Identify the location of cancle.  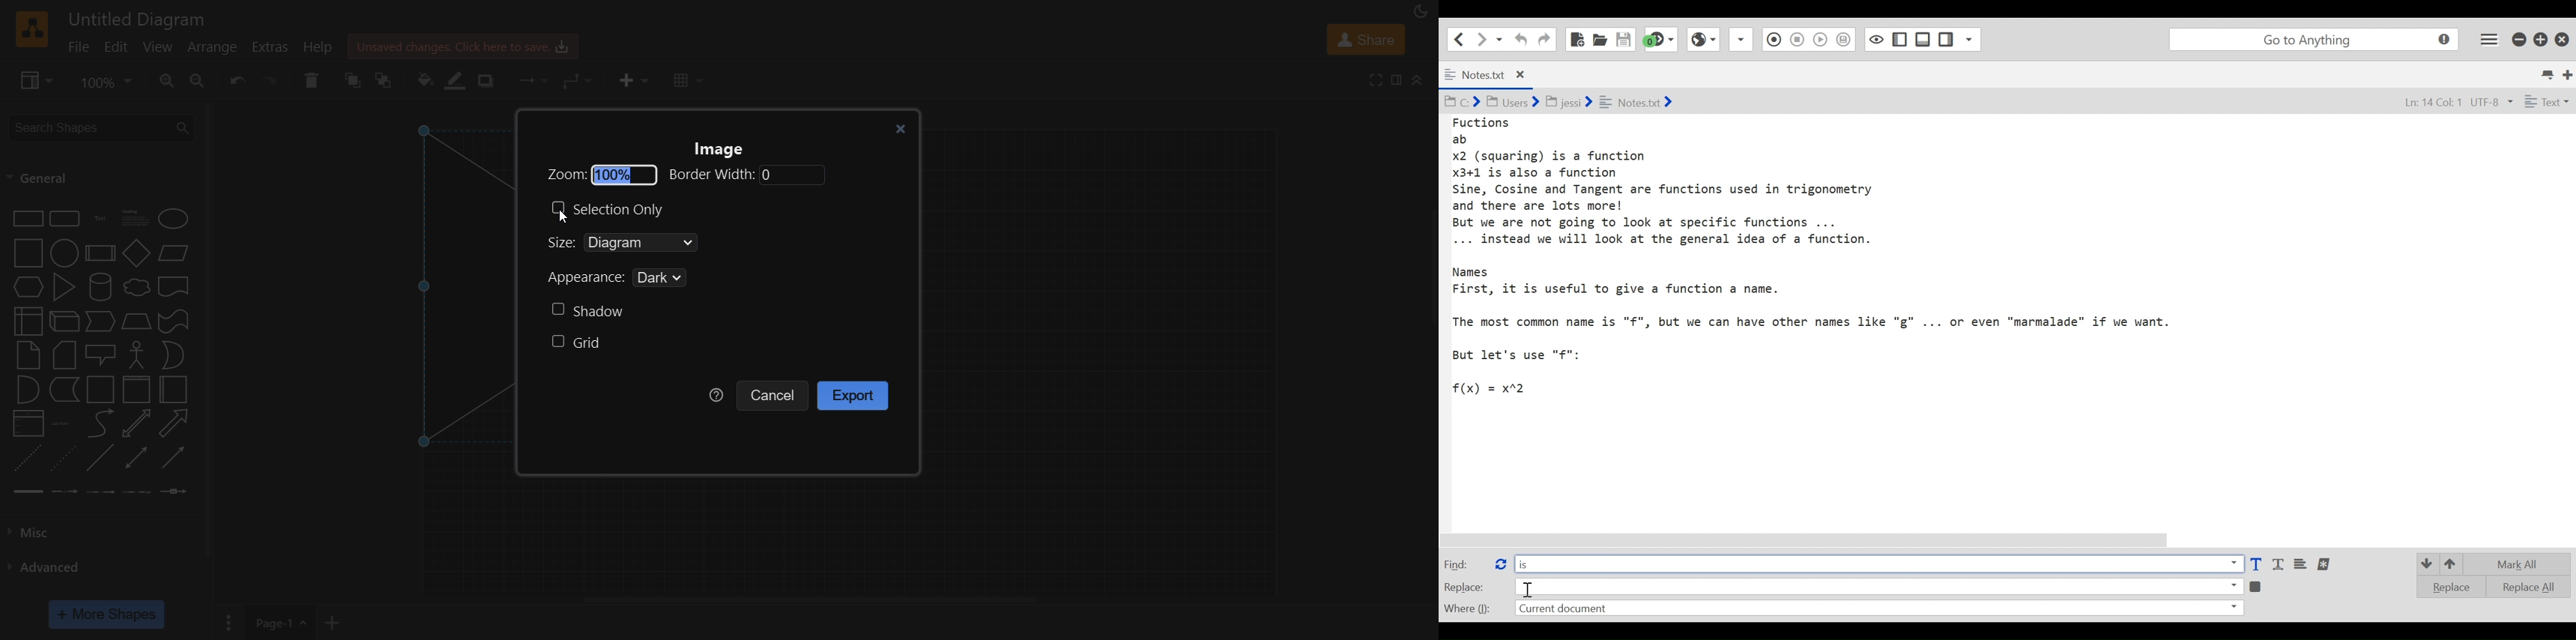
(774, 395).